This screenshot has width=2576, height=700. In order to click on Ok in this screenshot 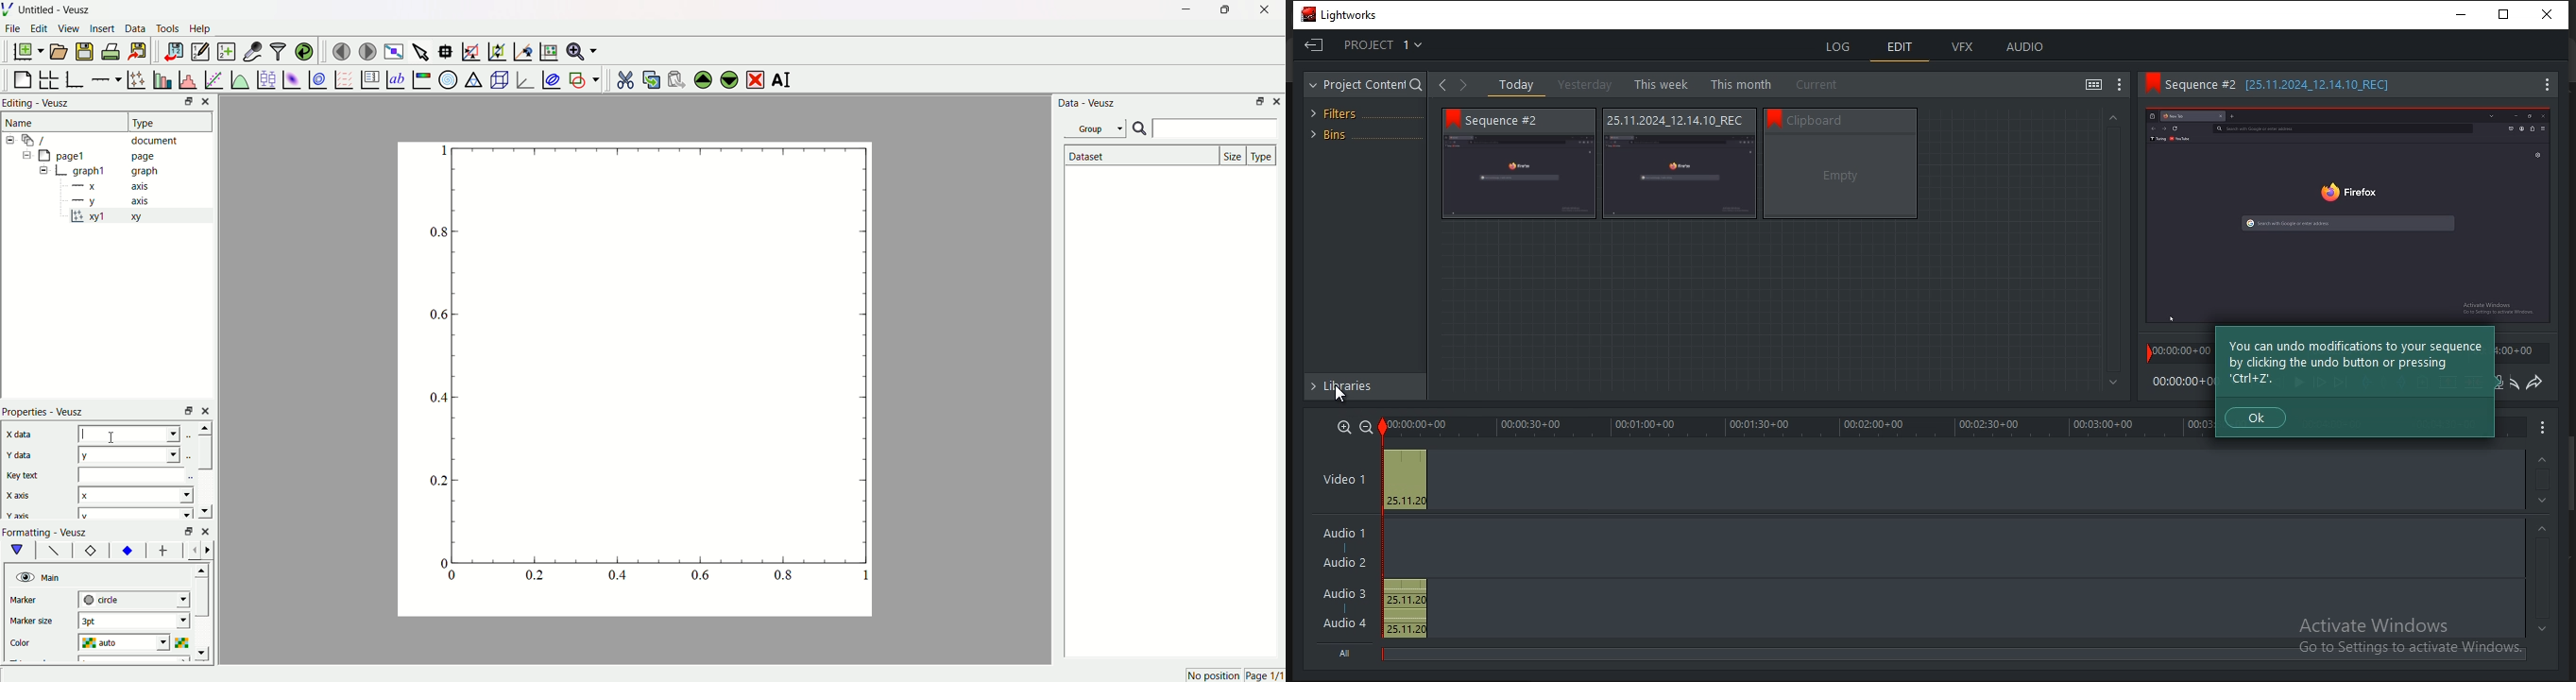, I will do `click(2258, 418)`.